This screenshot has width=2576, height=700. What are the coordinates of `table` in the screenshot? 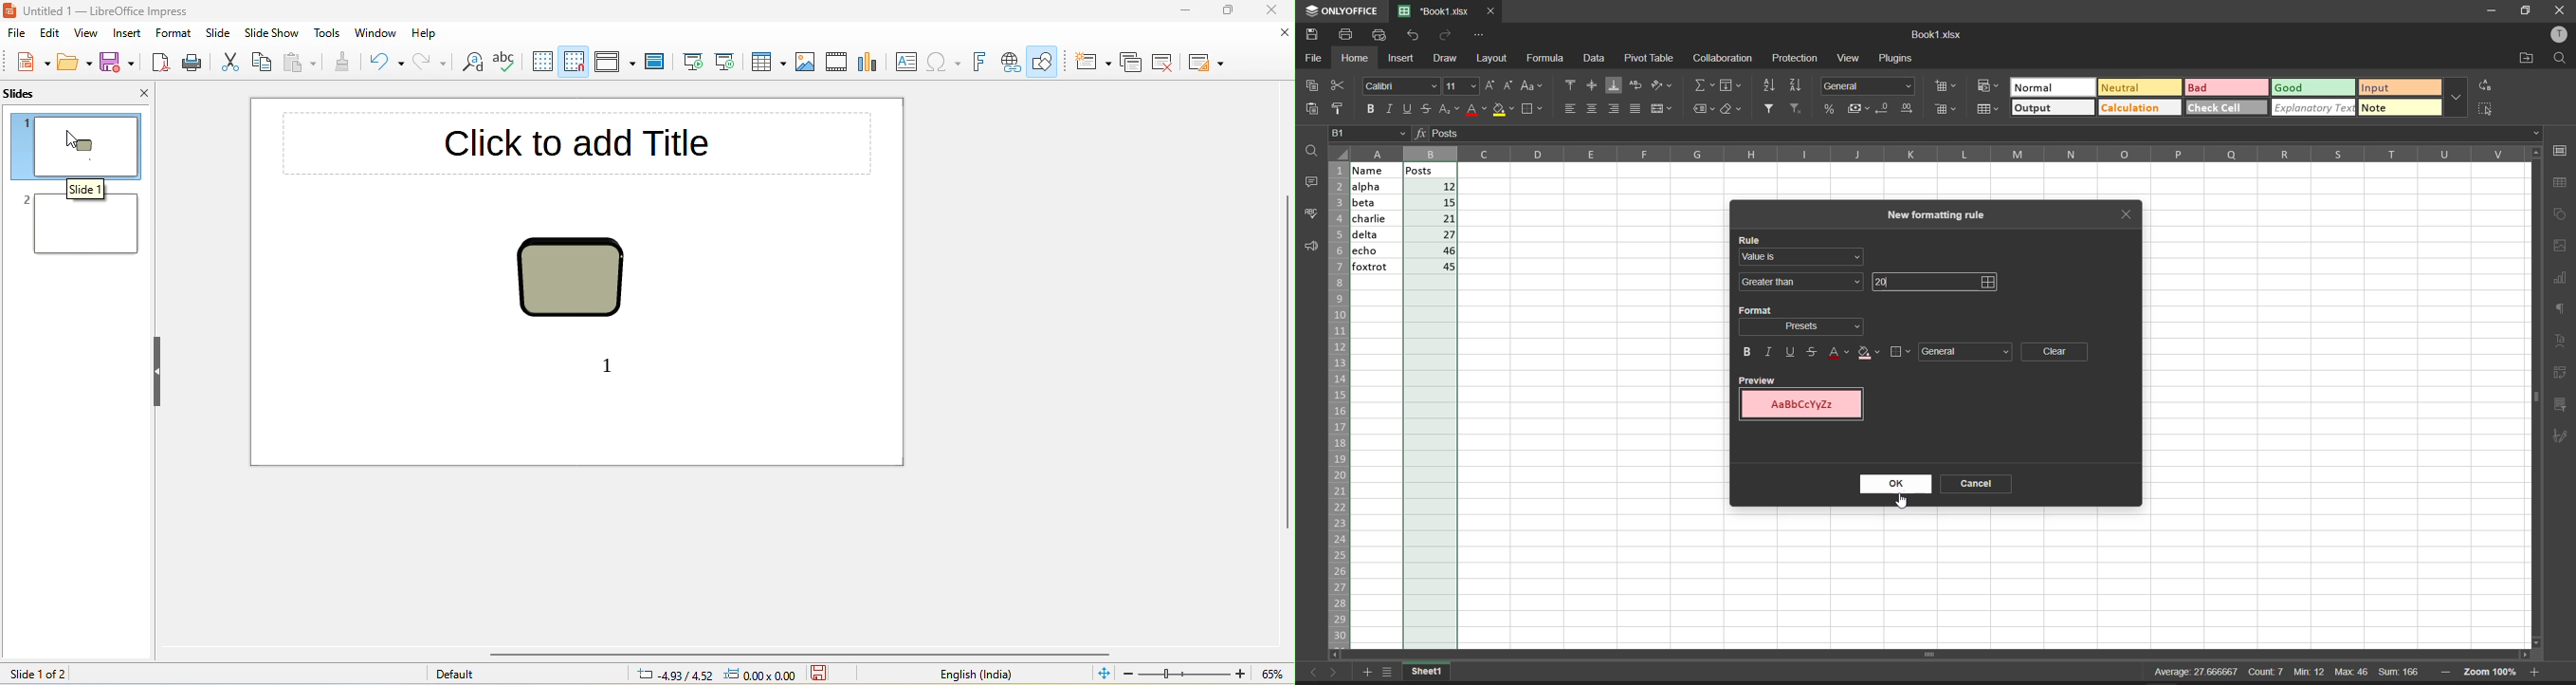 It's located at (769, 61).